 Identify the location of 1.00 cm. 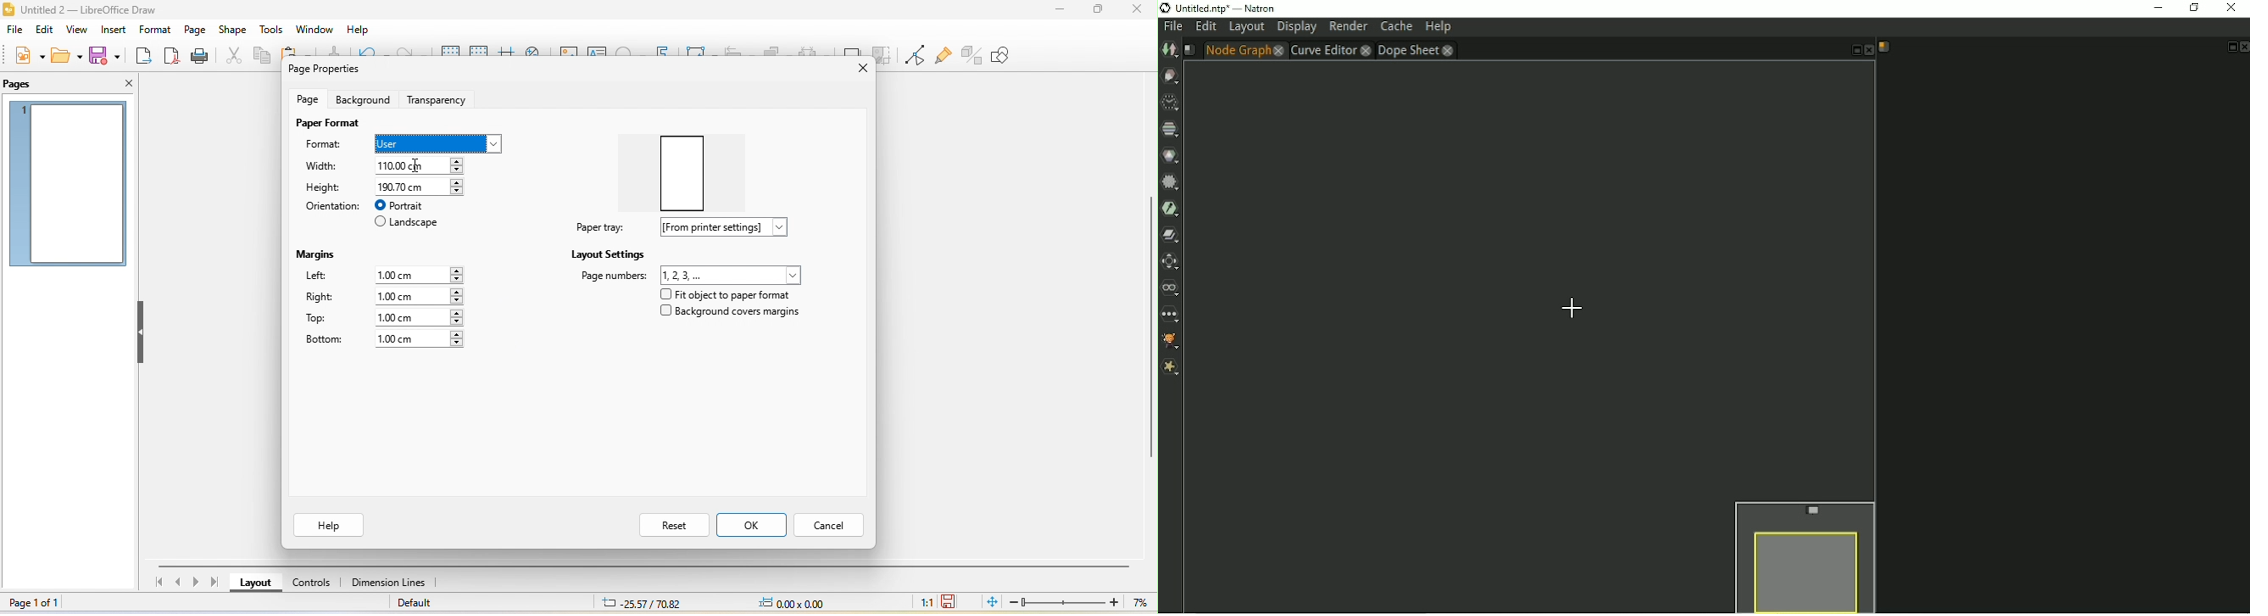
(420, 339).